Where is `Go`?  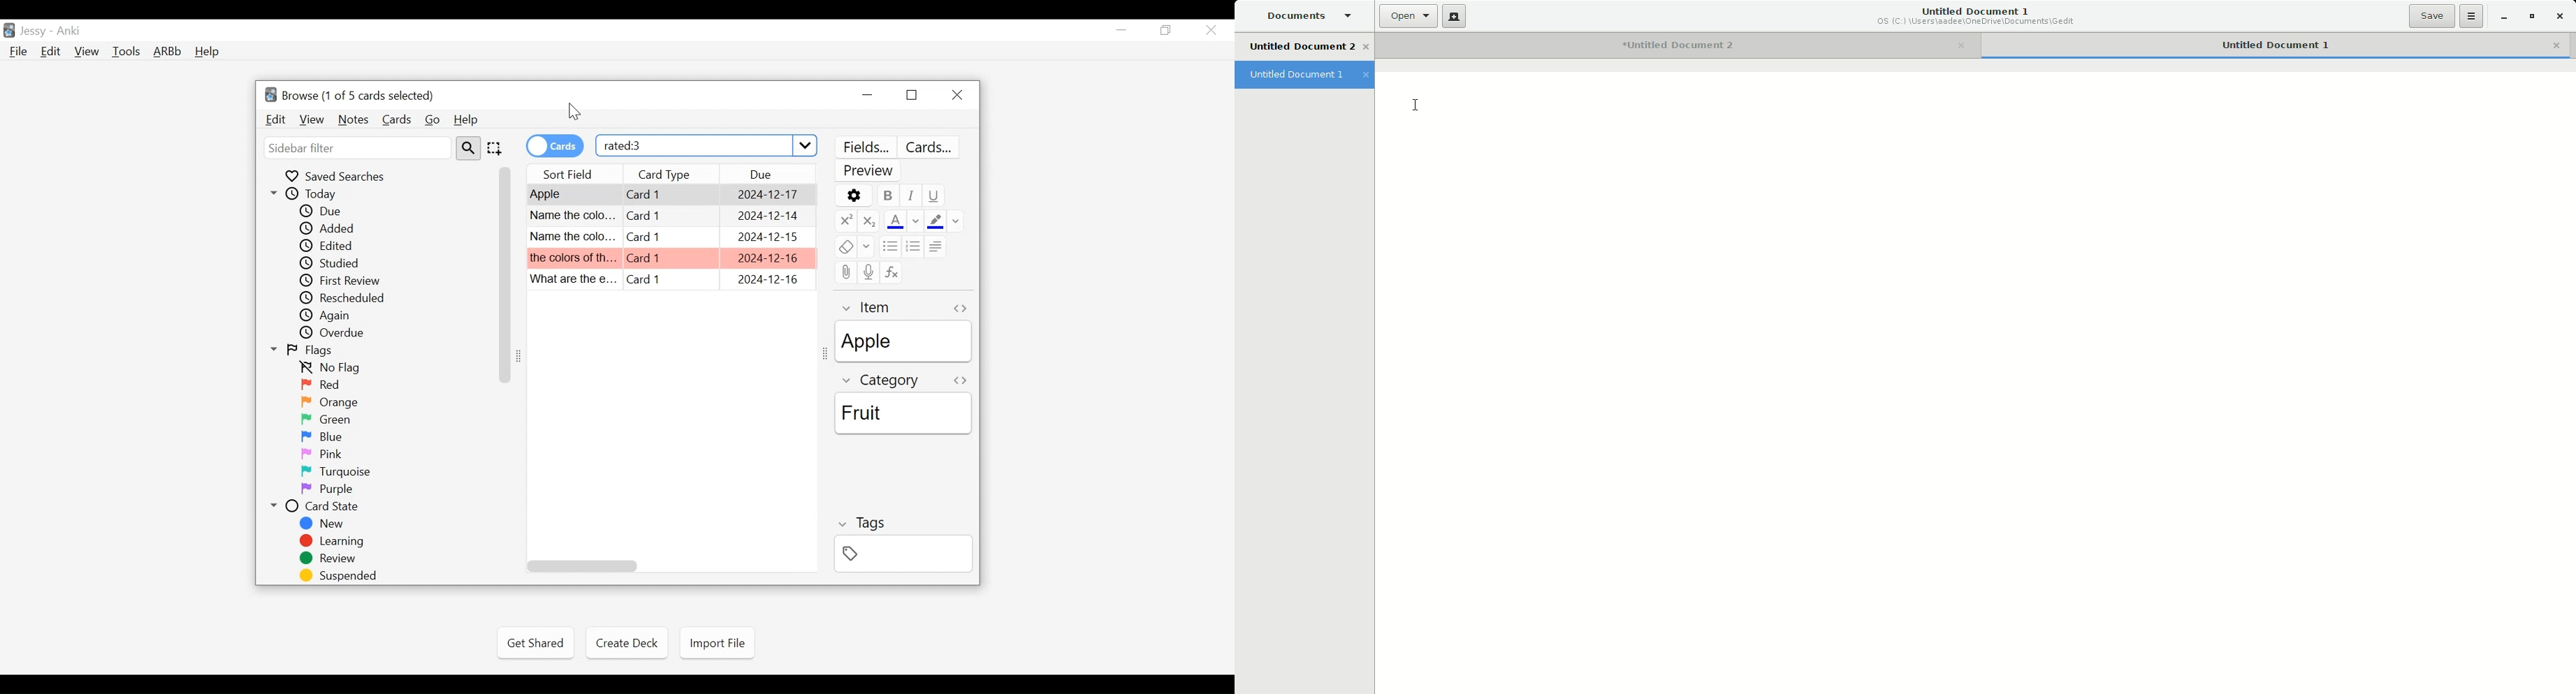 Go is located at coordinates (433, 121).